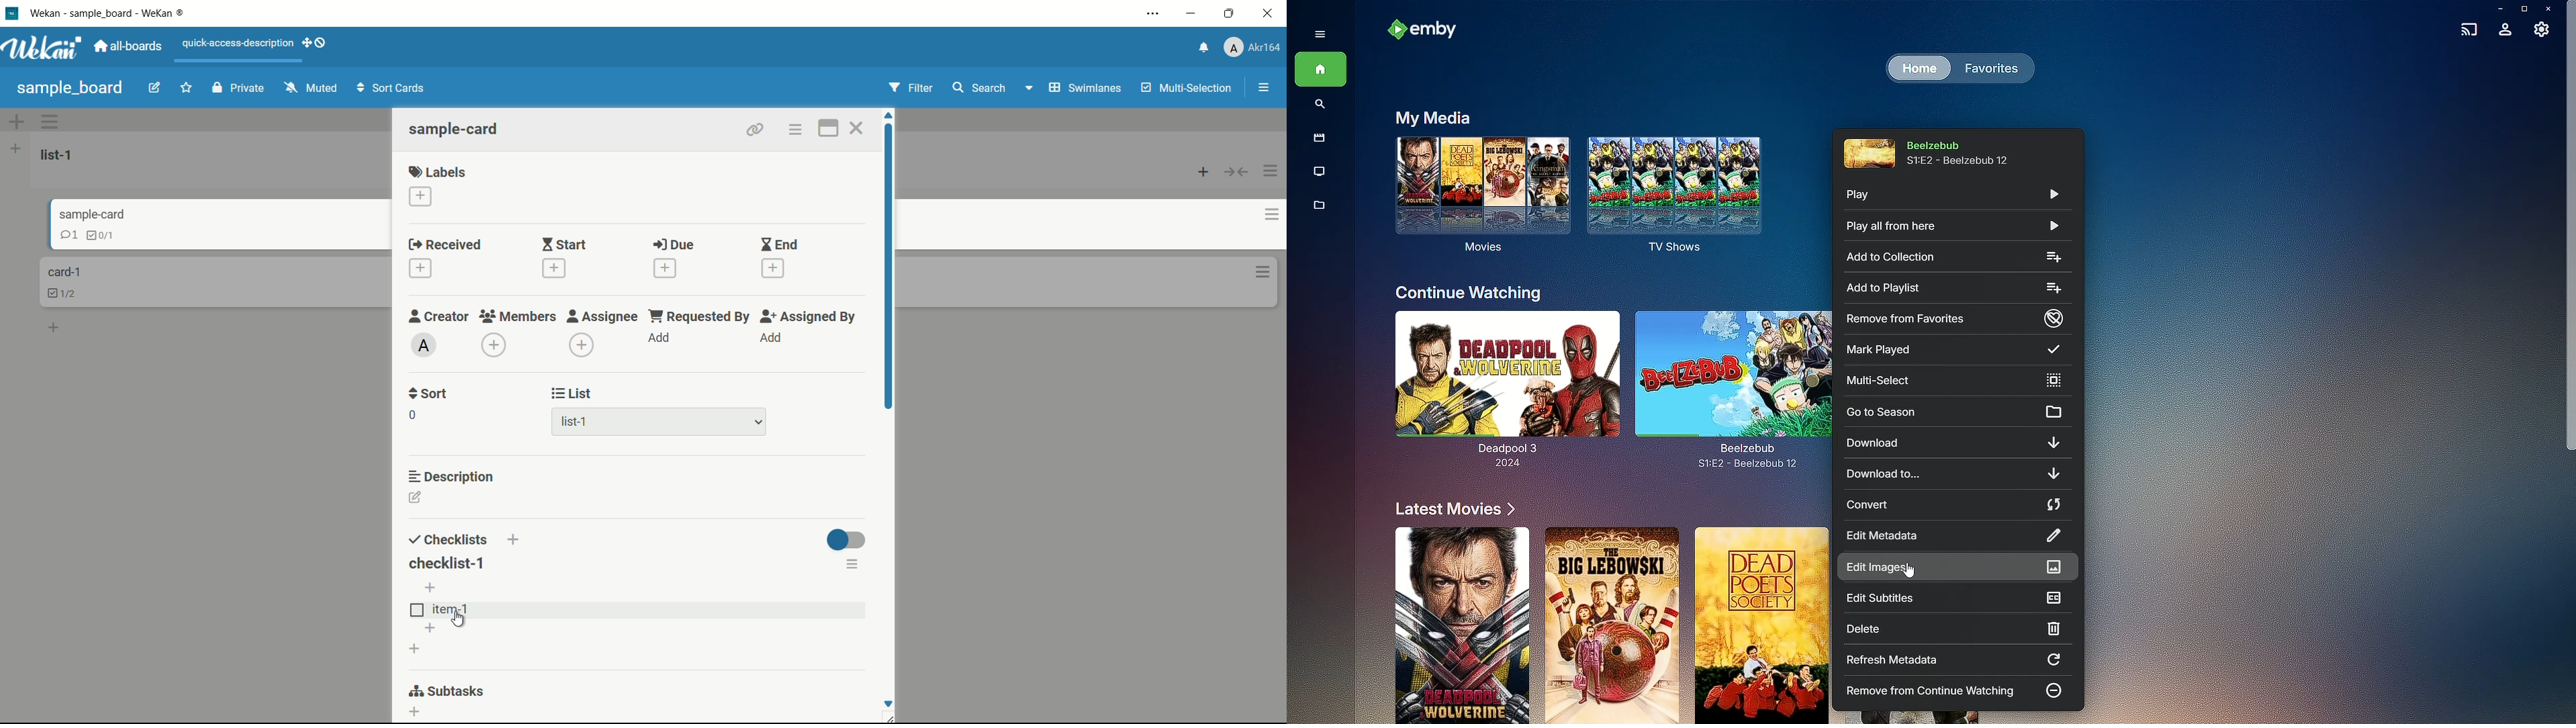  I want to click on , so click(1763, 625).